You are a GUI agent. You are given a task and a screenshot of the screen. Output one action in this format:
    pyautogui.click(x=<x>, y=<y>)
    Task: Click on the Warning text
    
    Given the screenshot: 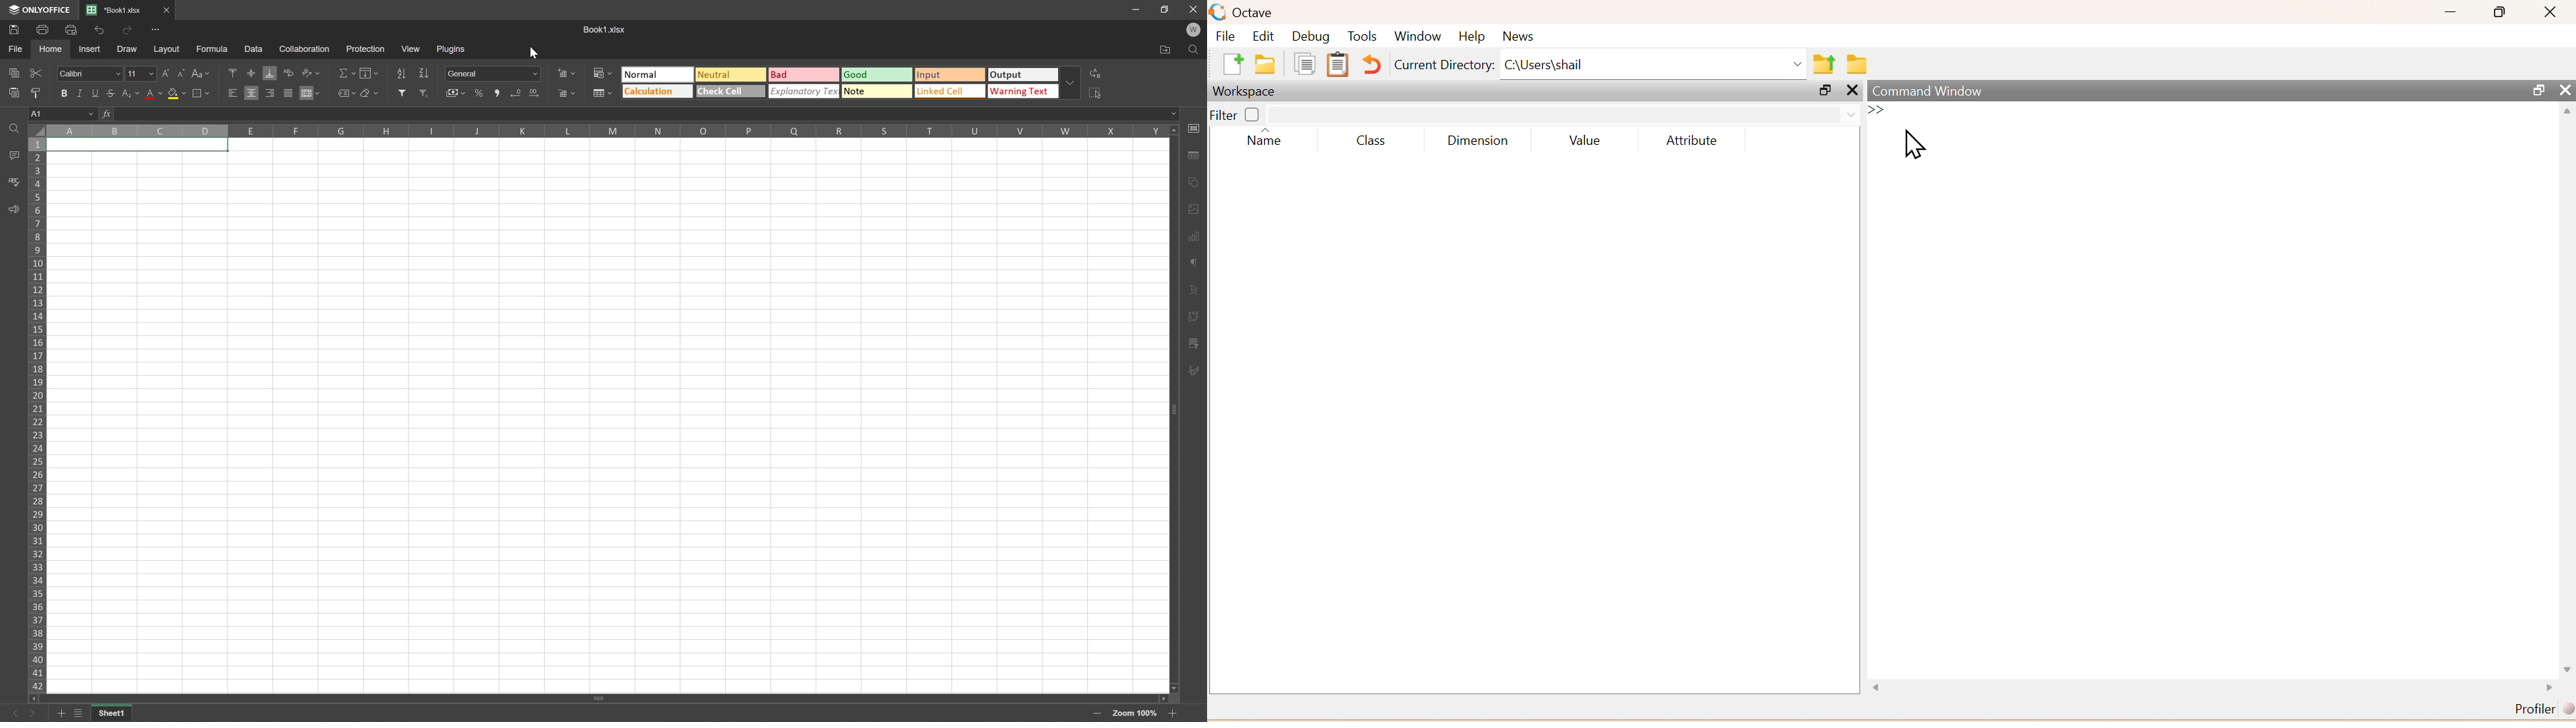 What is the action you would take?
    pyautogui.click(x=1026, y=91)
    